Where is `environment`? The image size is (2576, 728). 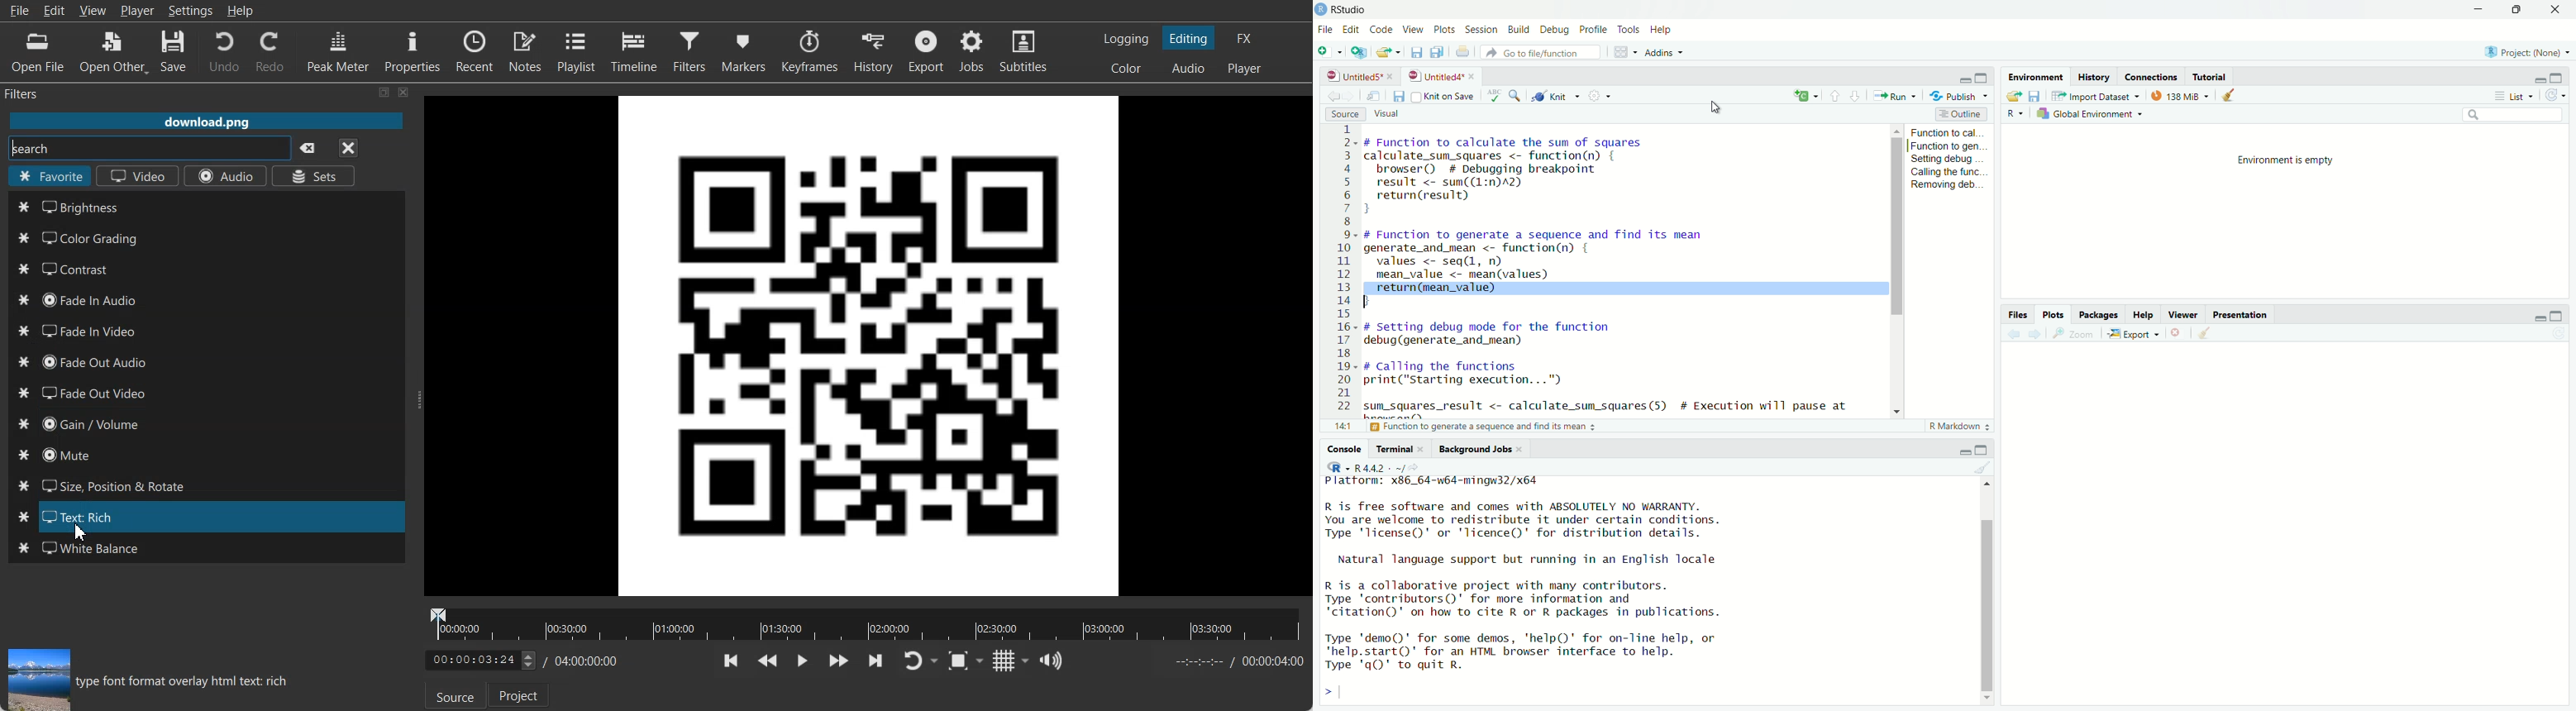 environment is located at coordinates (2035, 74).